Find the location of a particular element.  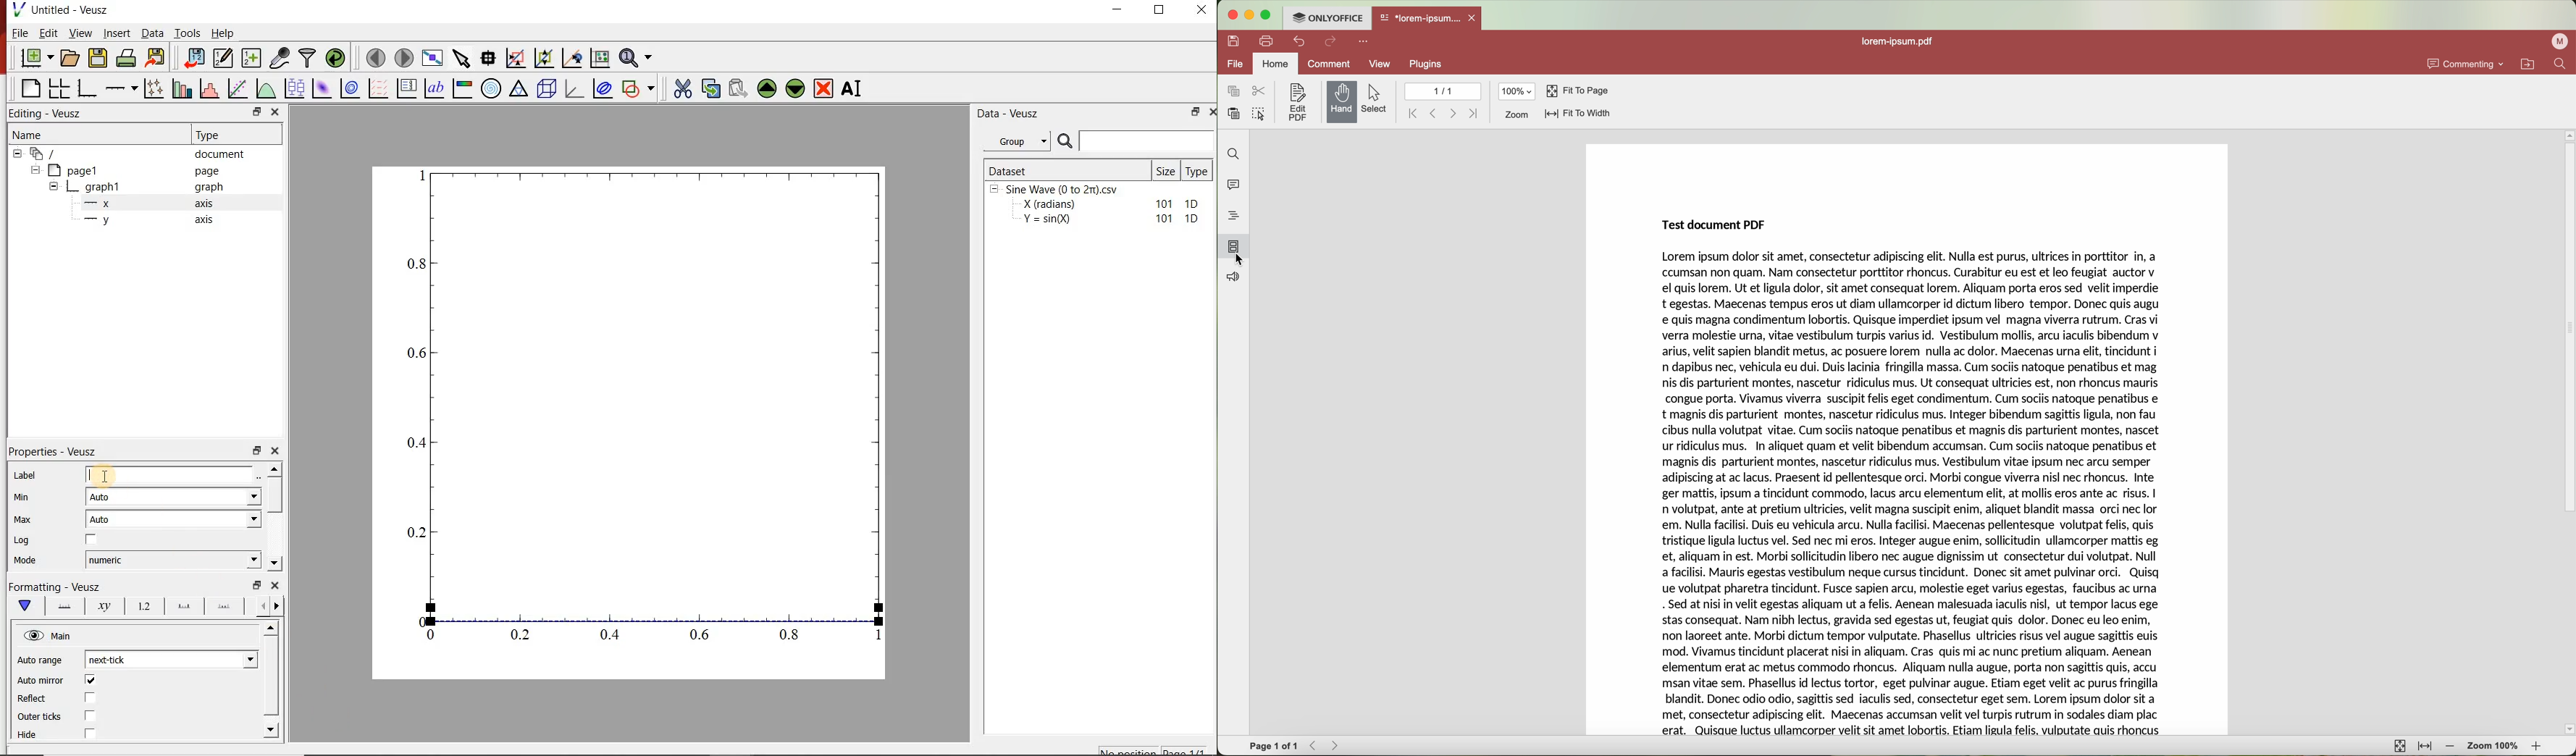

1/1 is located at coordinates (1442, 91).